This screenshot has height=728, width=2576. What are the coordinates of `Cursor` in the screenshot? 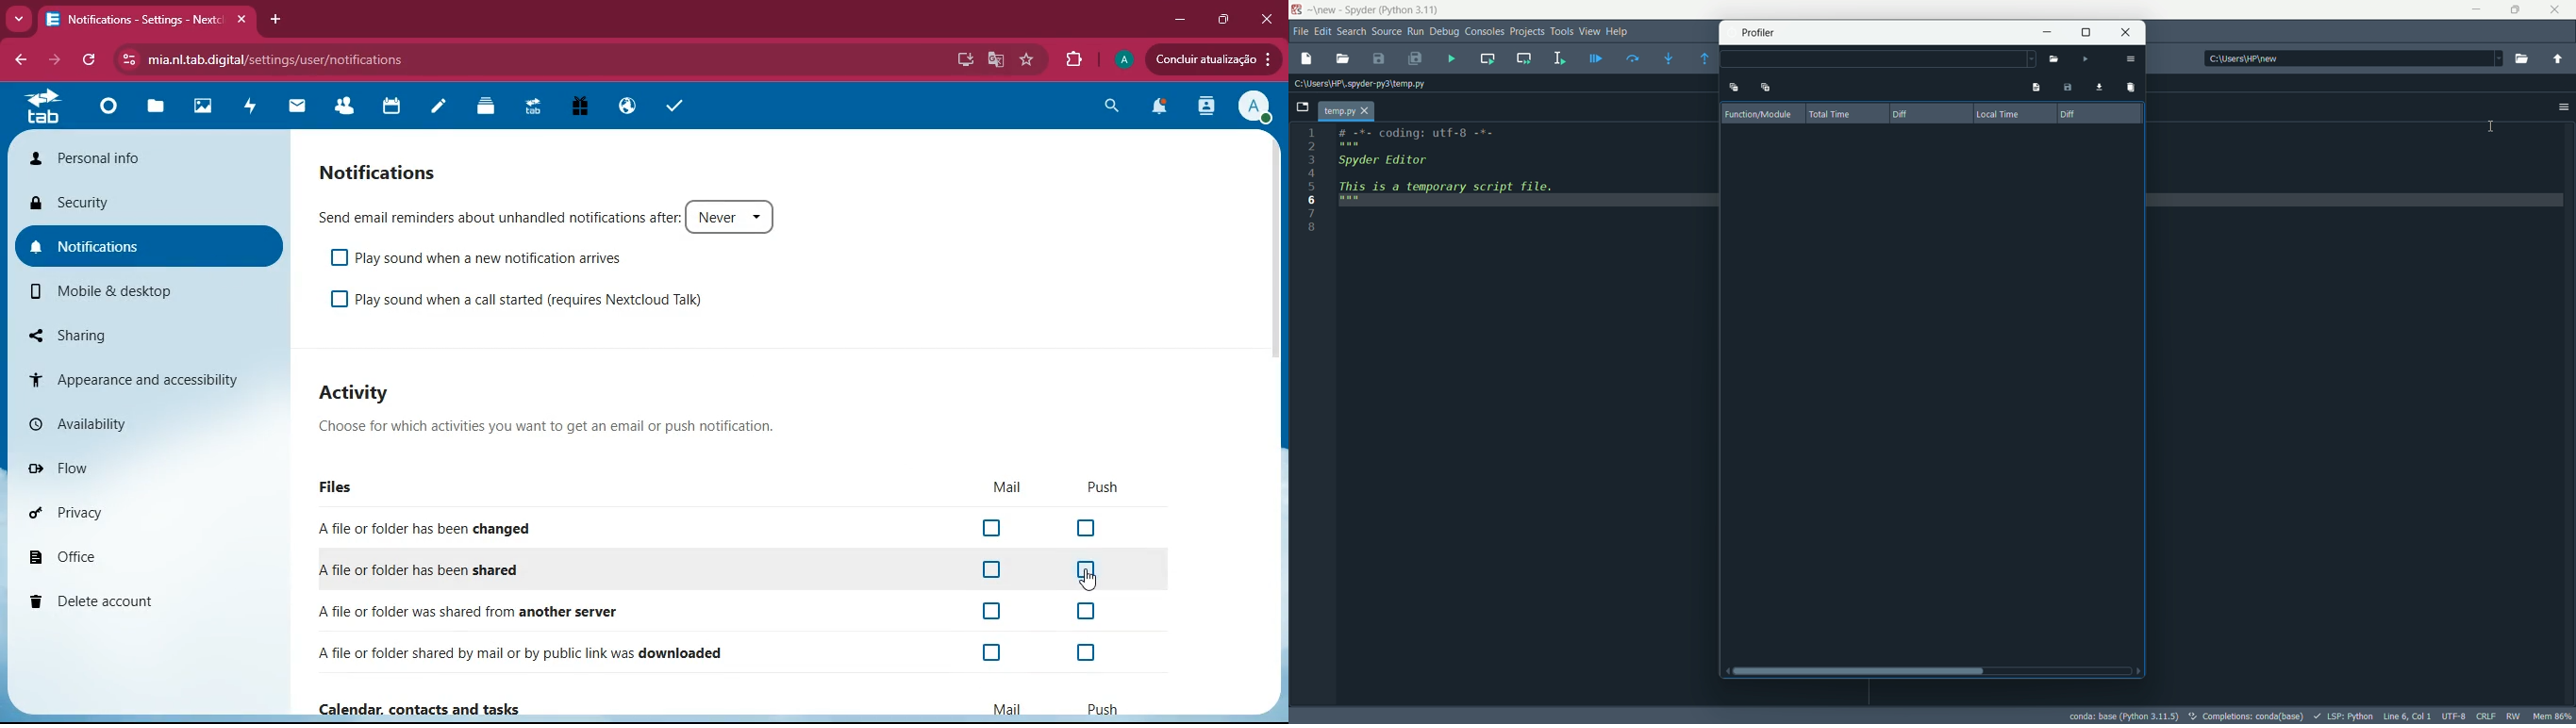 It's located at (1086, 582).